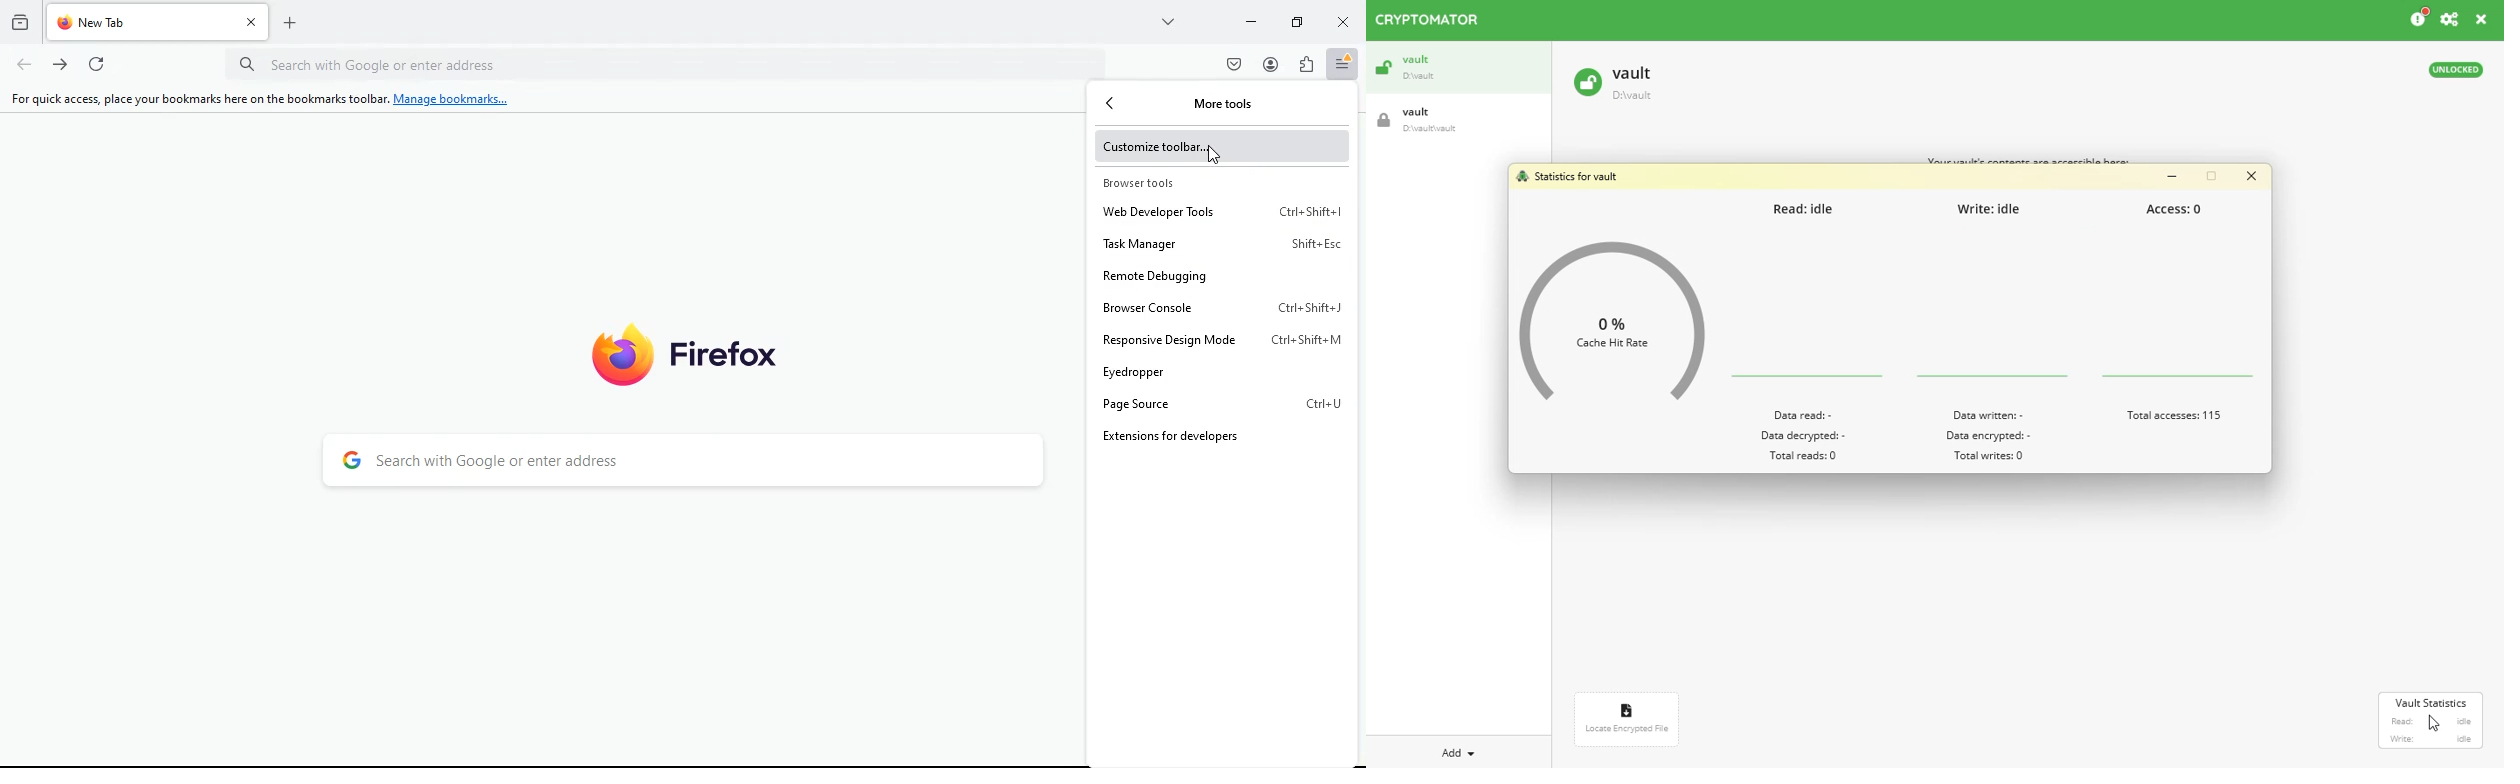 The width and height of the screenshot is (2520, 784). I want to click on stats, so click(1568, 175).